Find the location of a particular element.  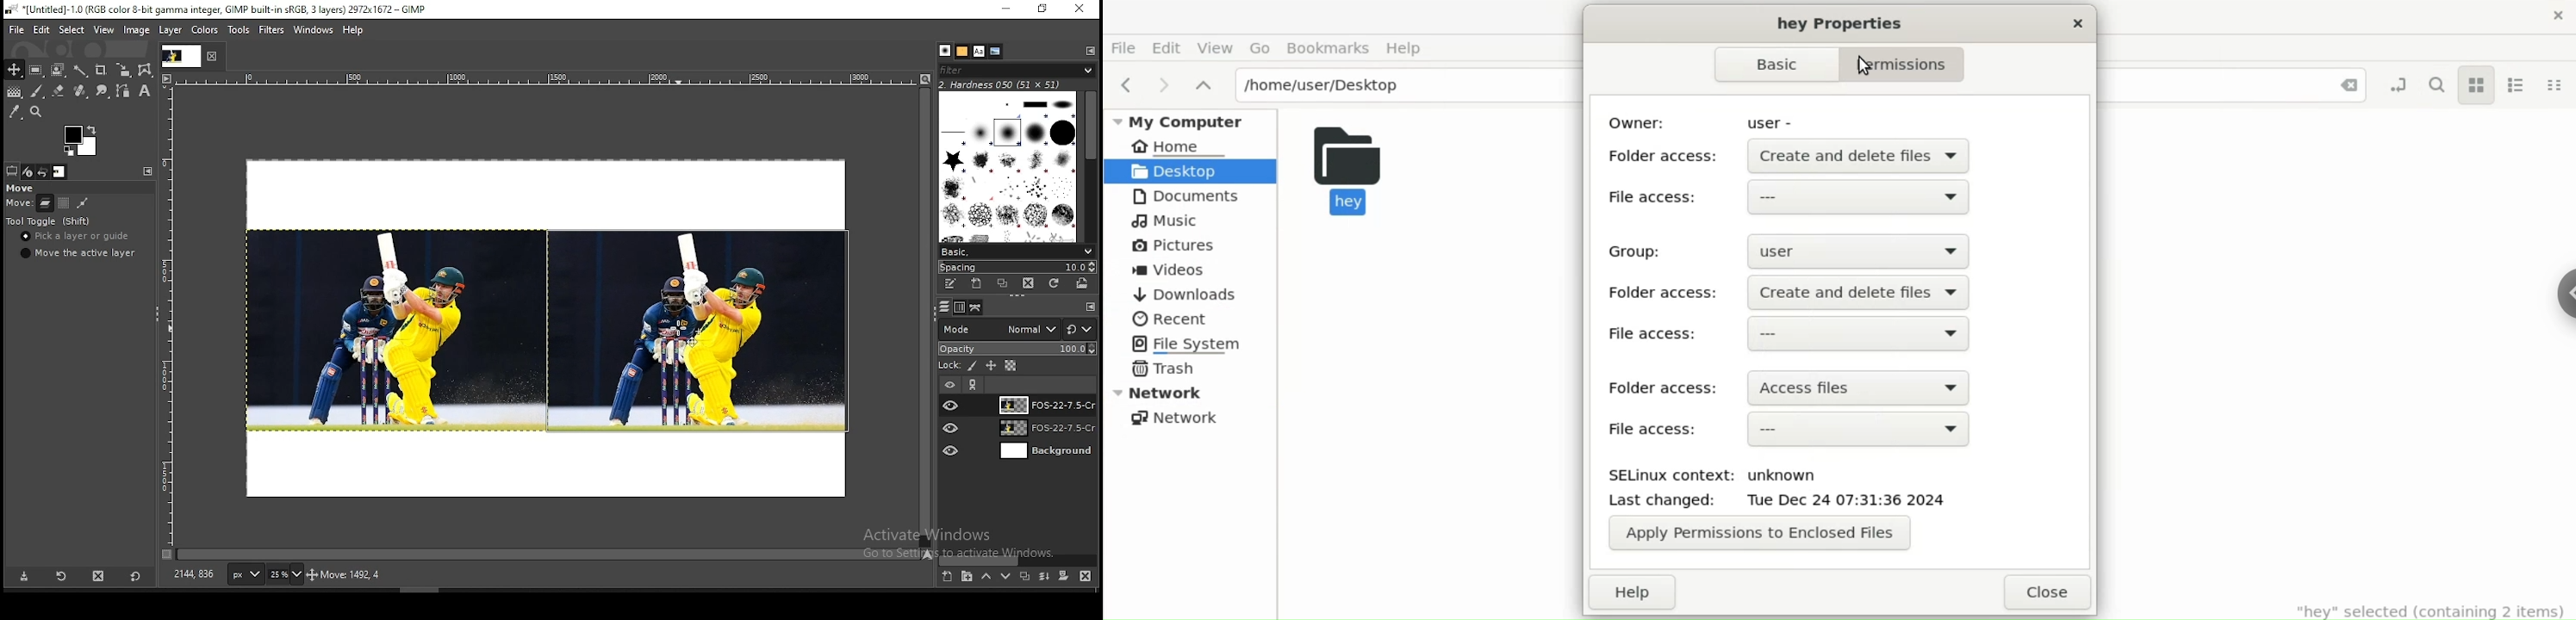

heal tool is located at coordinates (78, 92).